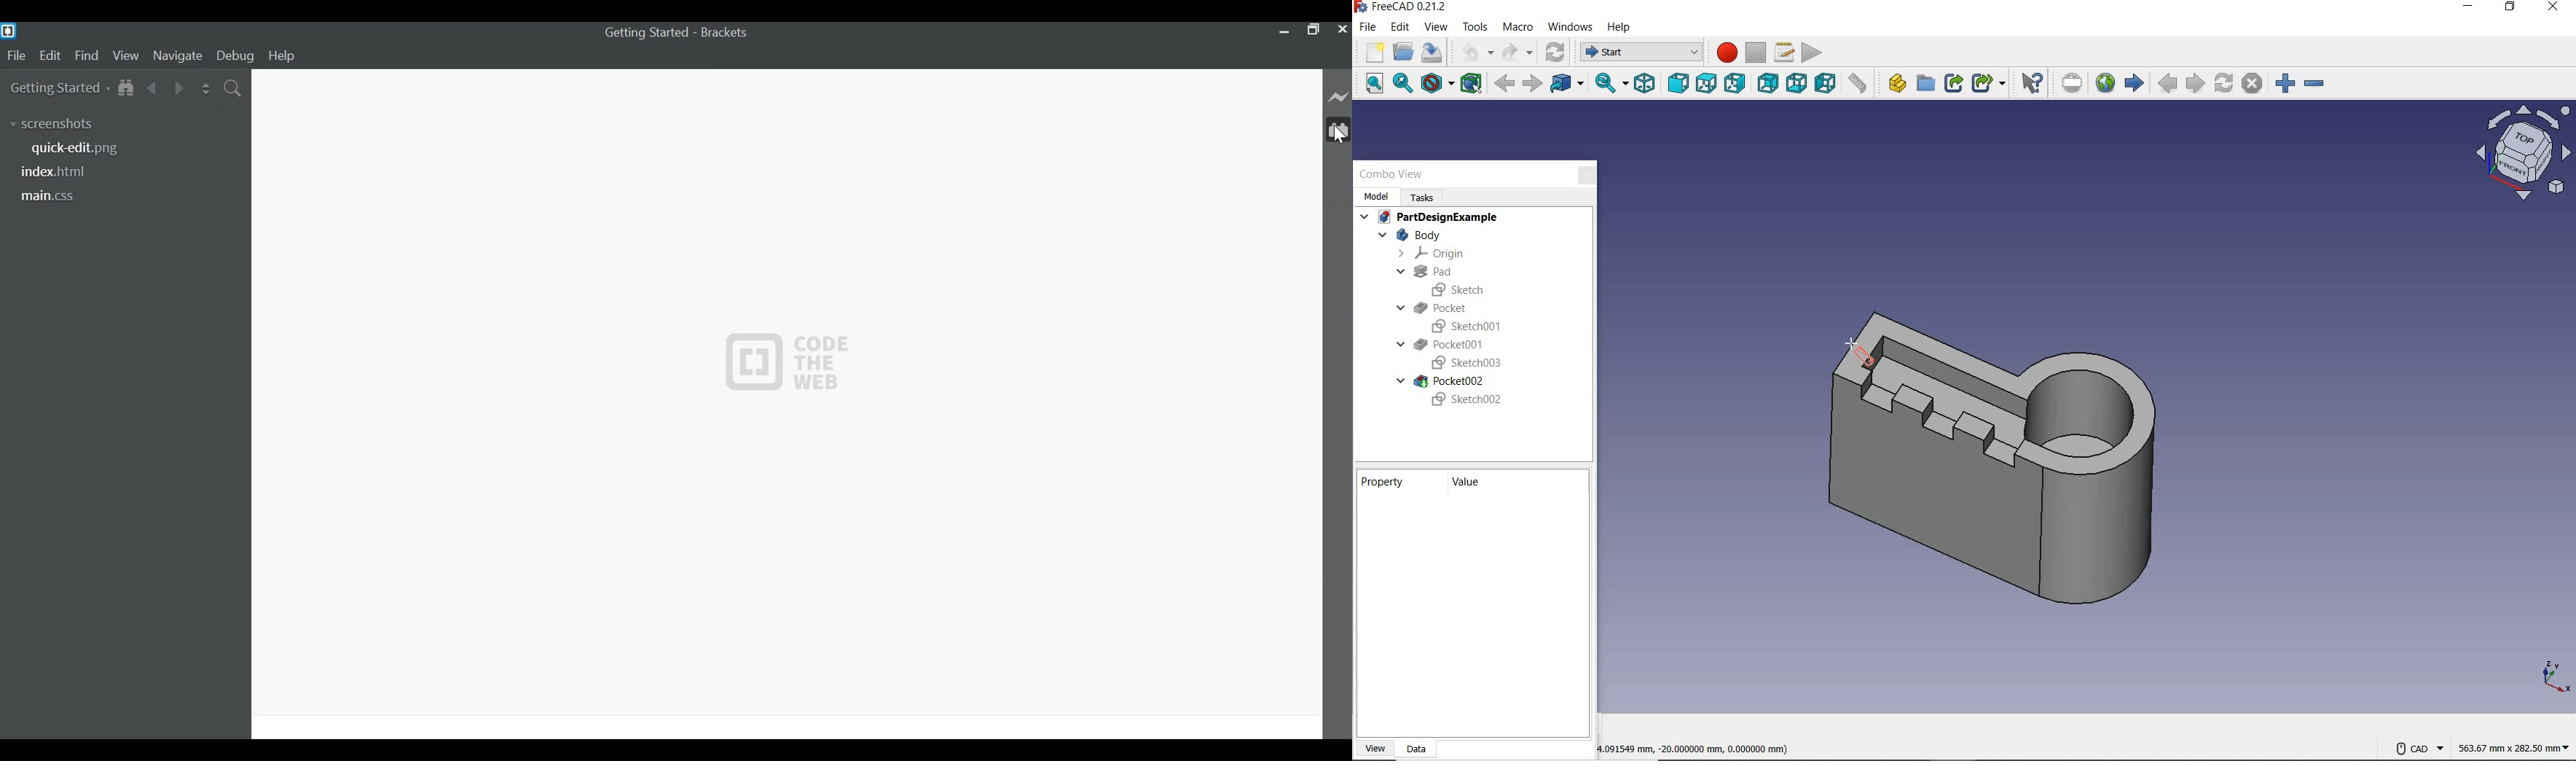 The width and height of the screenshot is (2576, 784). What do you see at coordinates (1338, 137) in the screenshot?
I see `Cursor` at bounding box center [1338, 137].